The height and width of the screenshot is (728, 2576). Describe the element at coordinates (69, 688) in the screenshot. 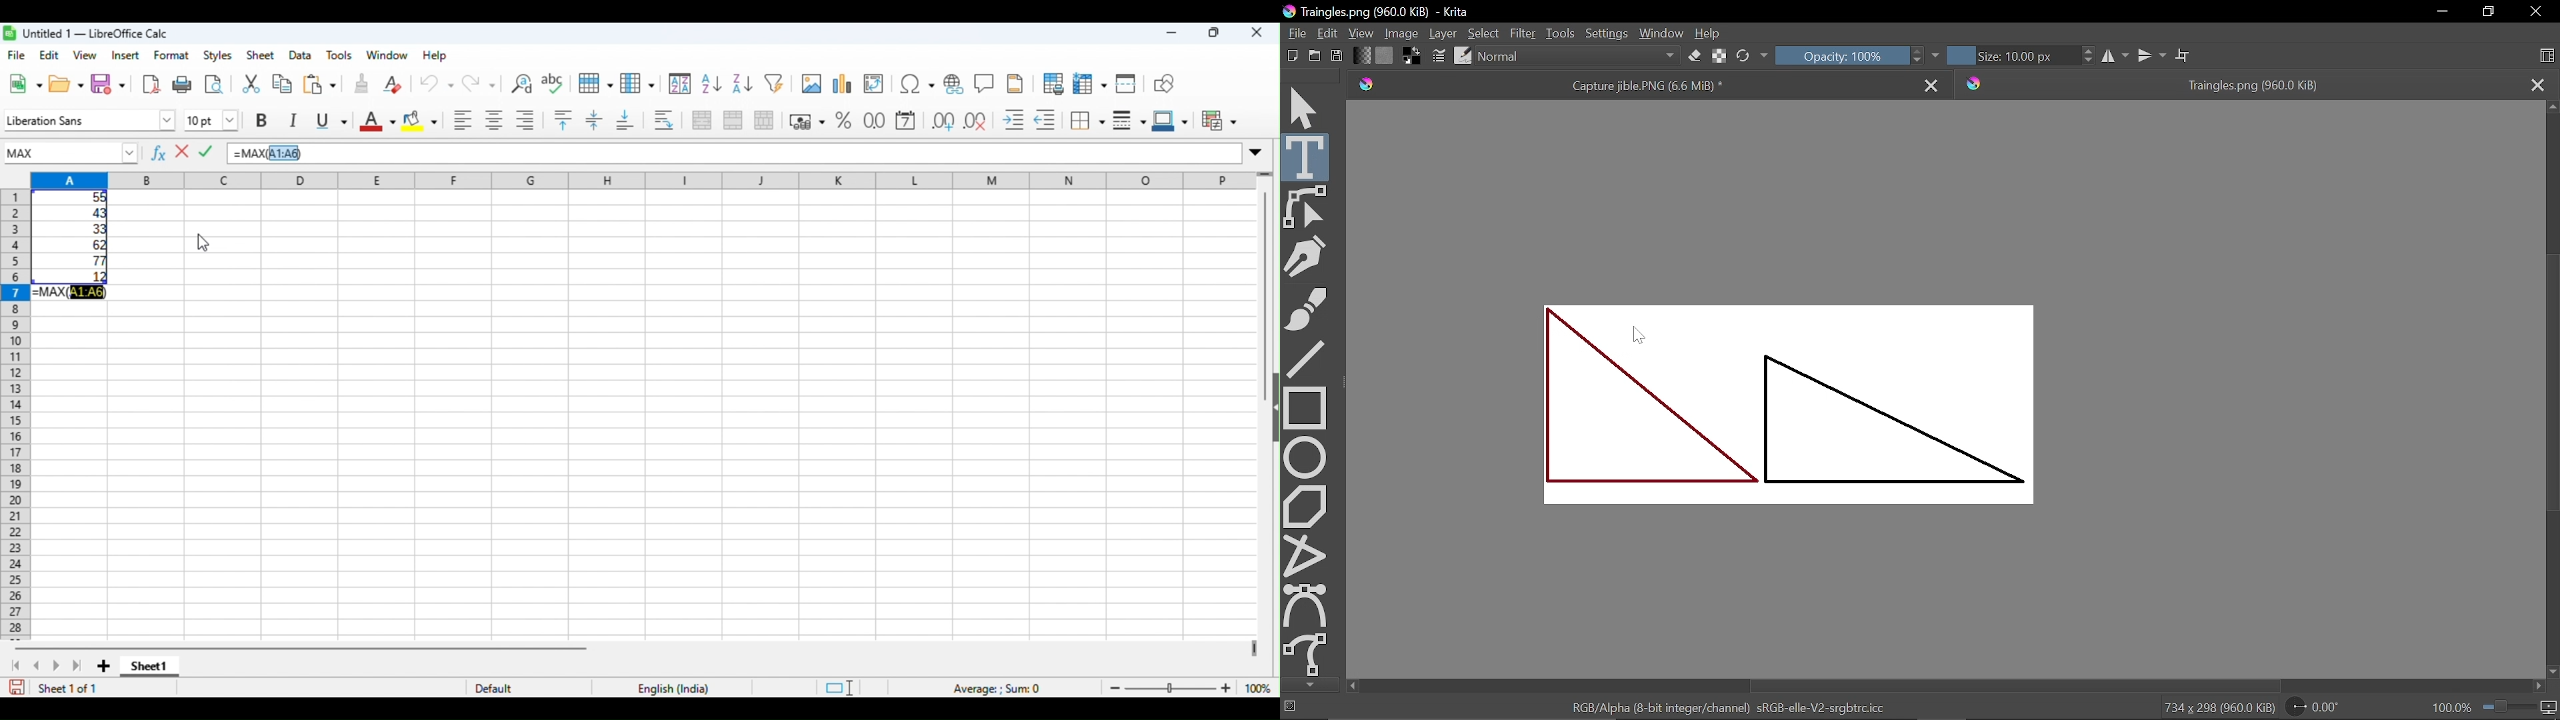

I see `sheet 1 of 1` at that location.